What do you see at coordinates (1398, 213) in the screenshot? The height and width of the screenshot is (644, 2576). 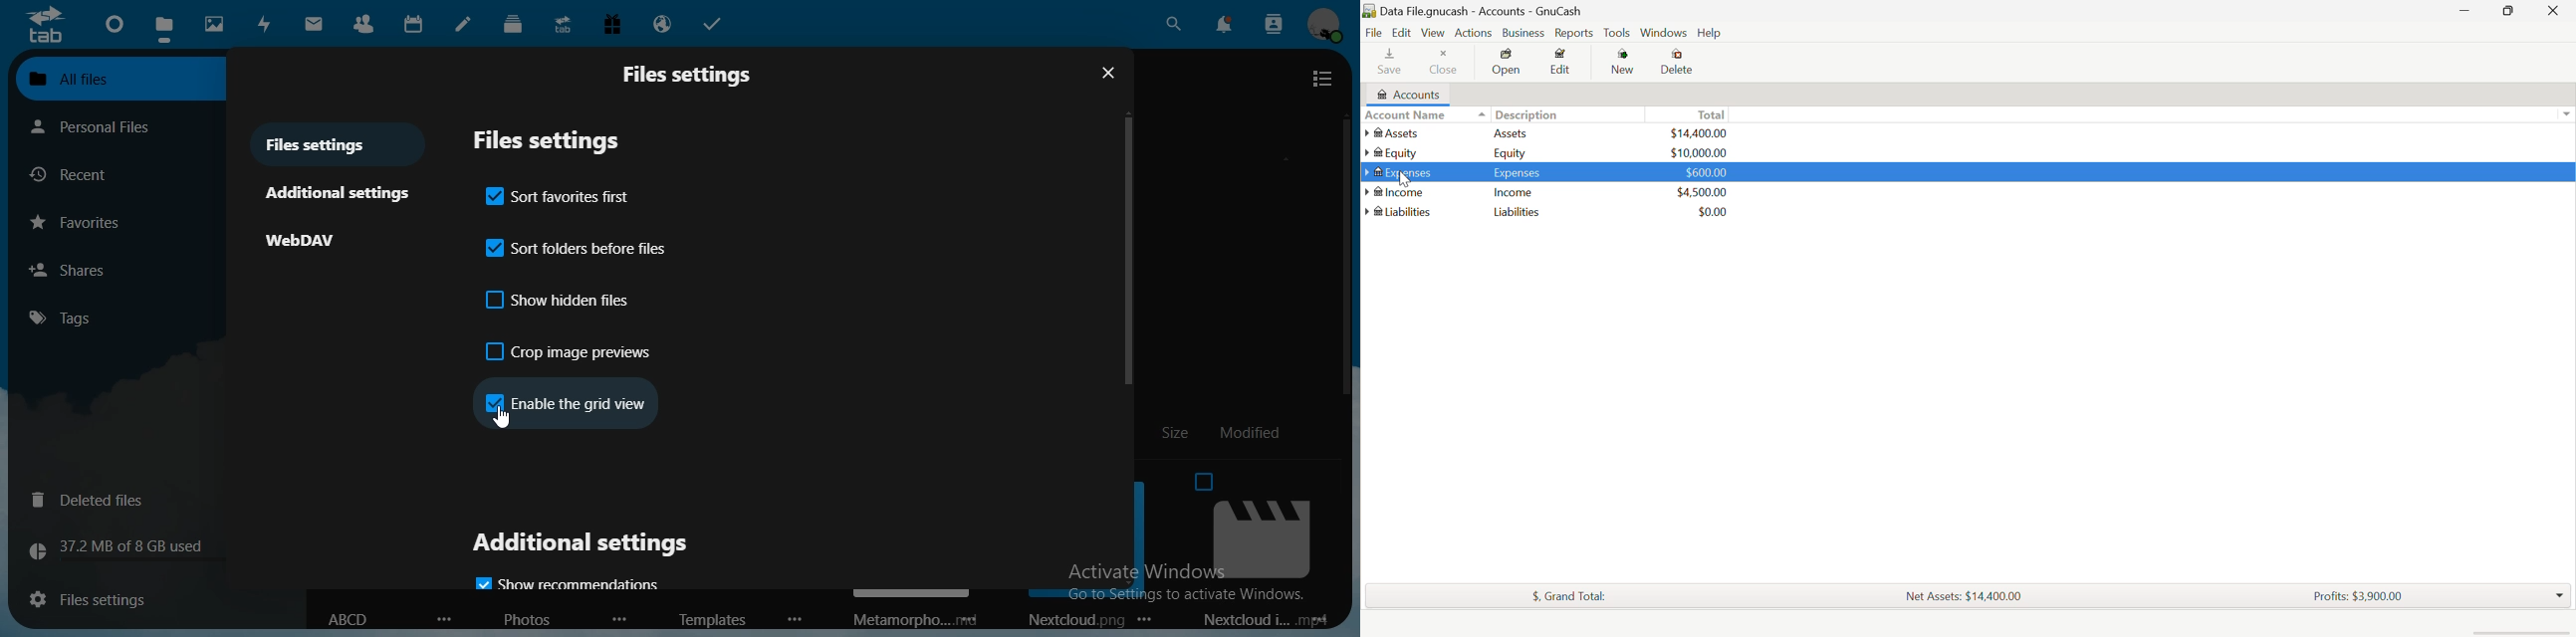 I see `Liabilities Account` at bounding box center [1398, 213].